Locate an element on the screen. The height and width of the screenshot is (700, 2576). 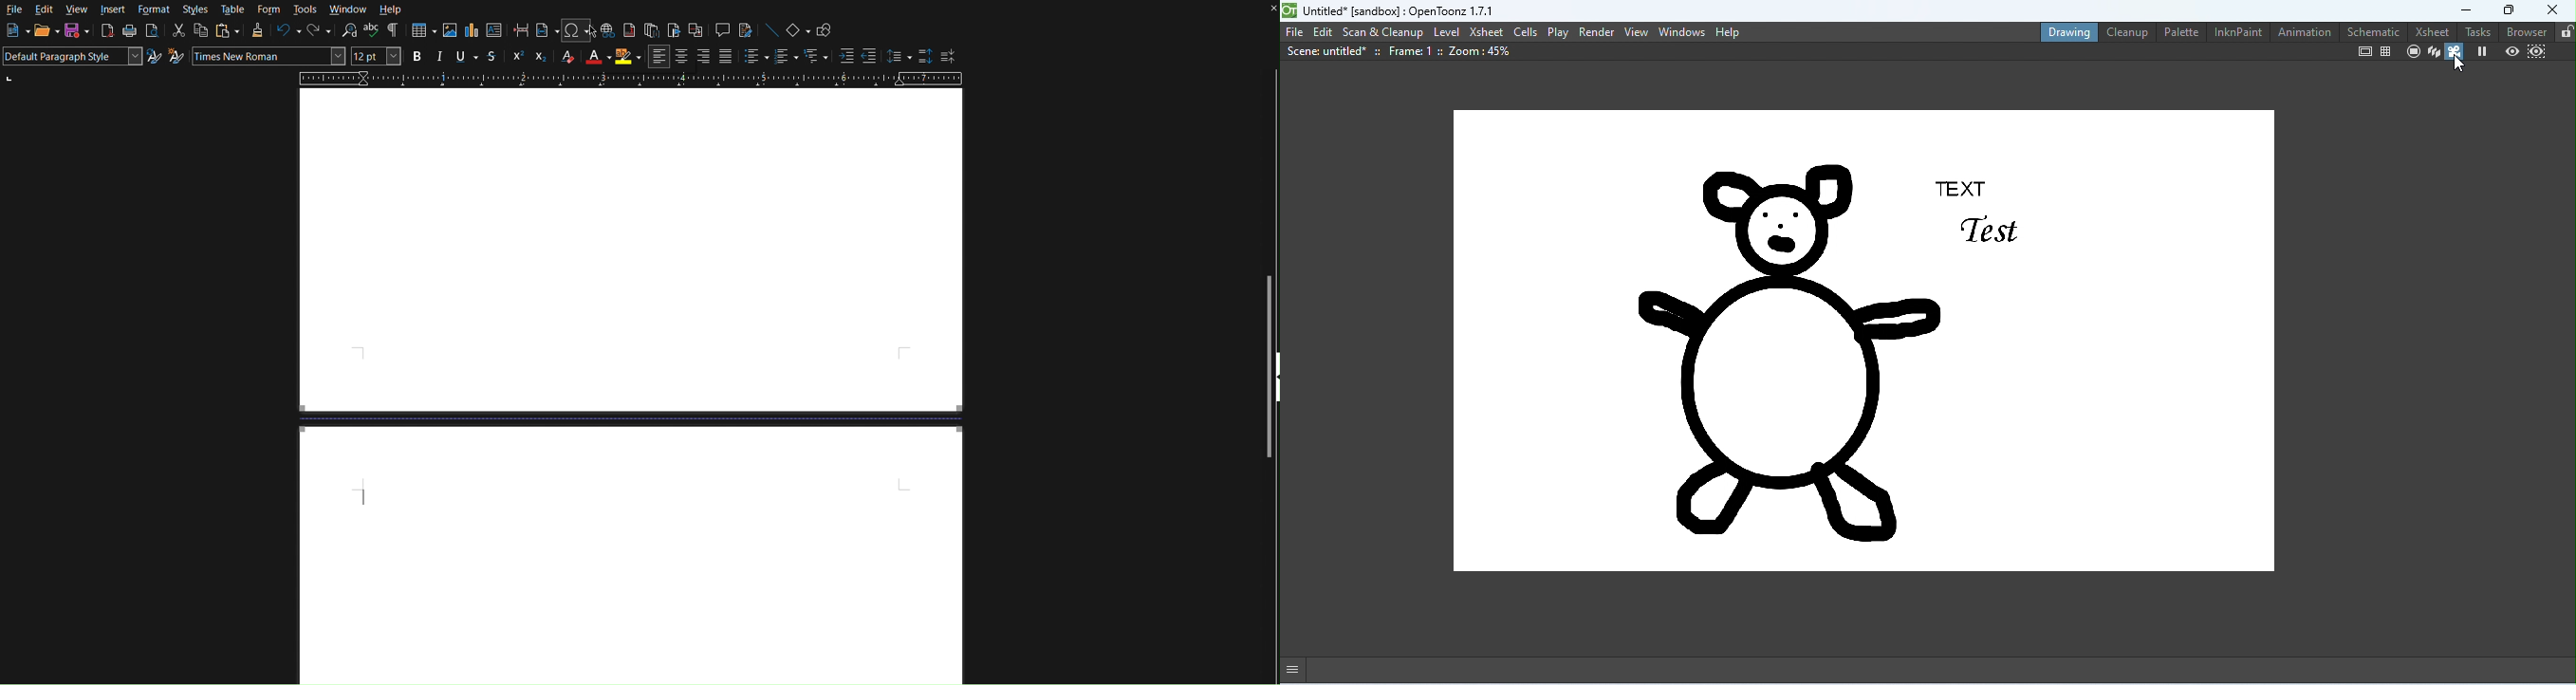
Scrollbar is located at coordinates (1271, 212).